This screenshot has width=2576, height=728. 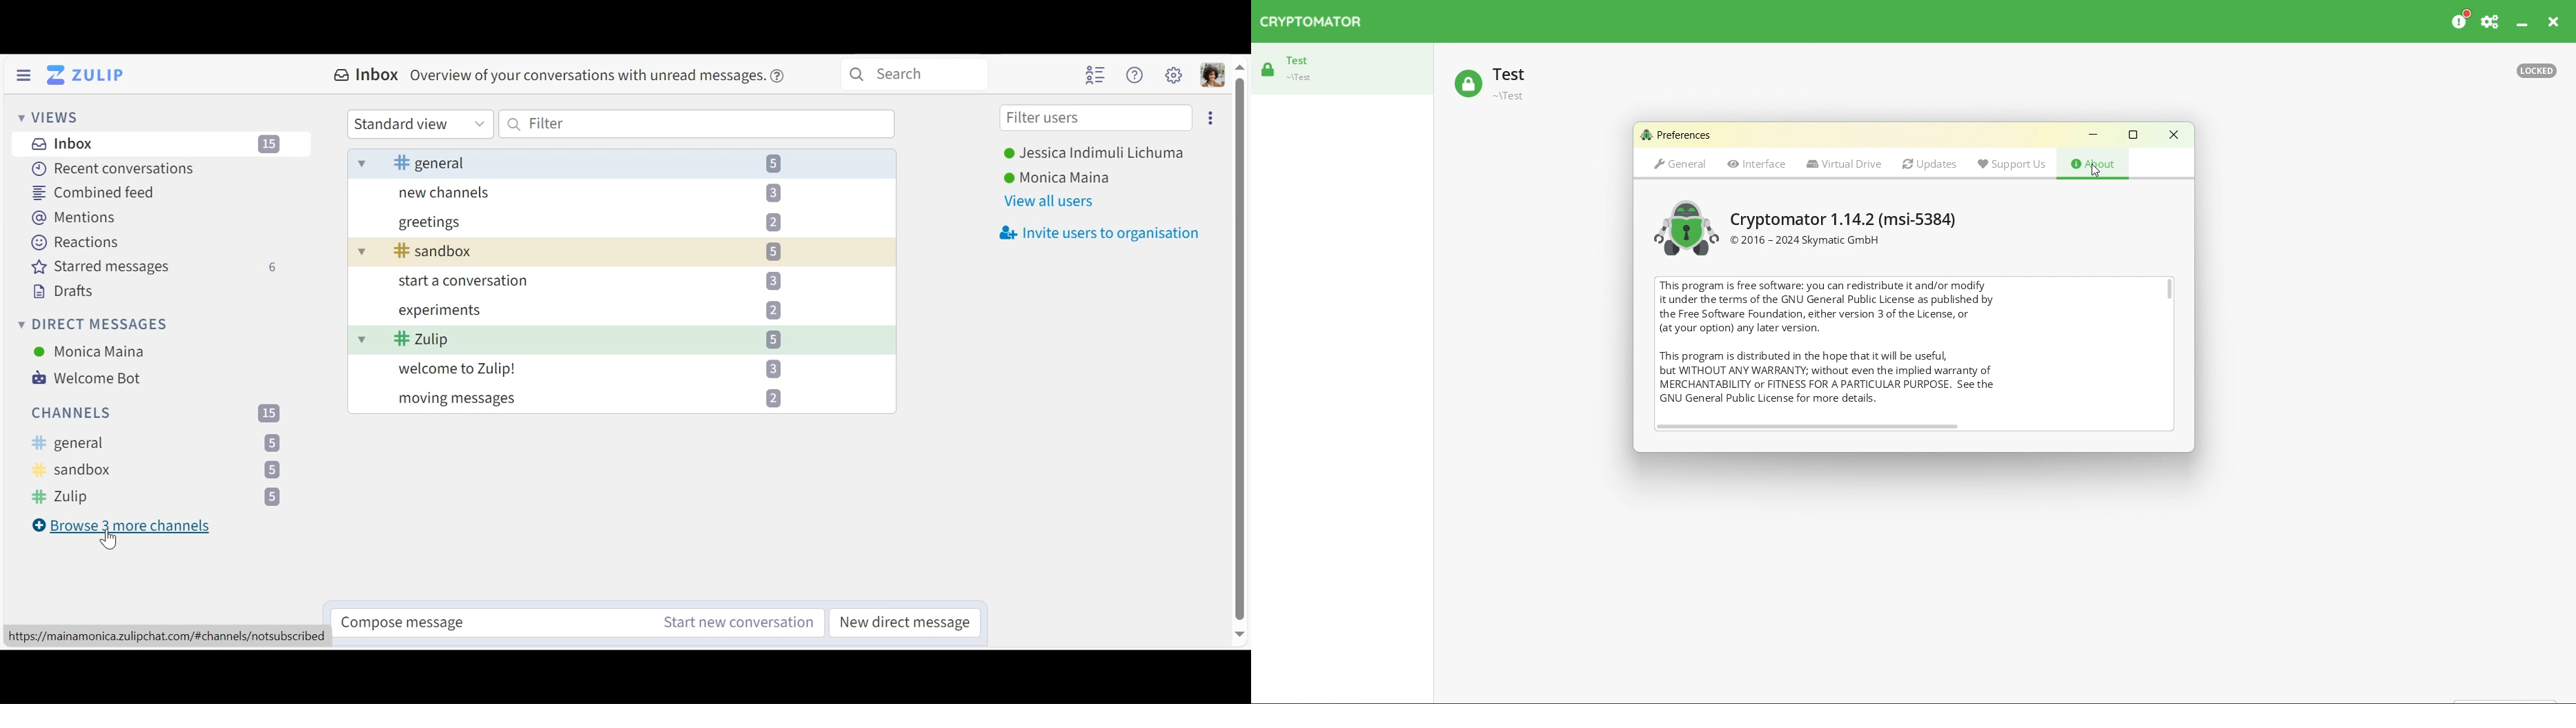 What do you see at coordinates (64, 291) in the screenshot?
I see `Drafts` at bounding box center [64, 291].